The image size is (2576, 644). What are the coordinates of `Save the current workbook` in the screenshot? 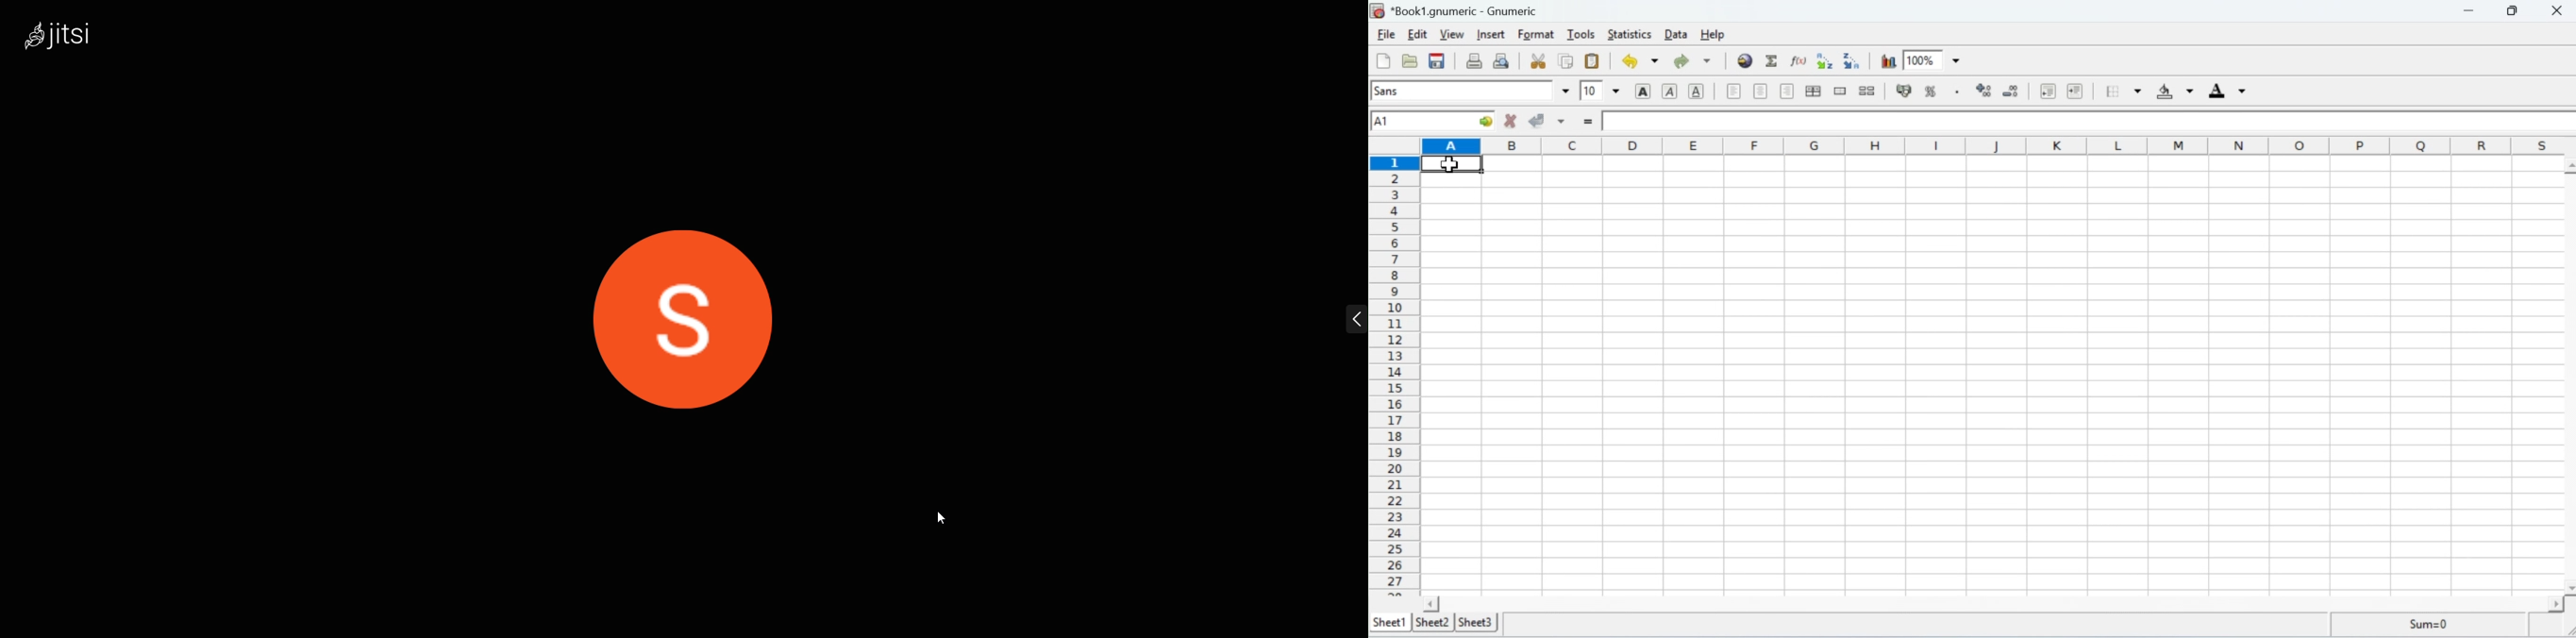 It's located at (1438, 60).